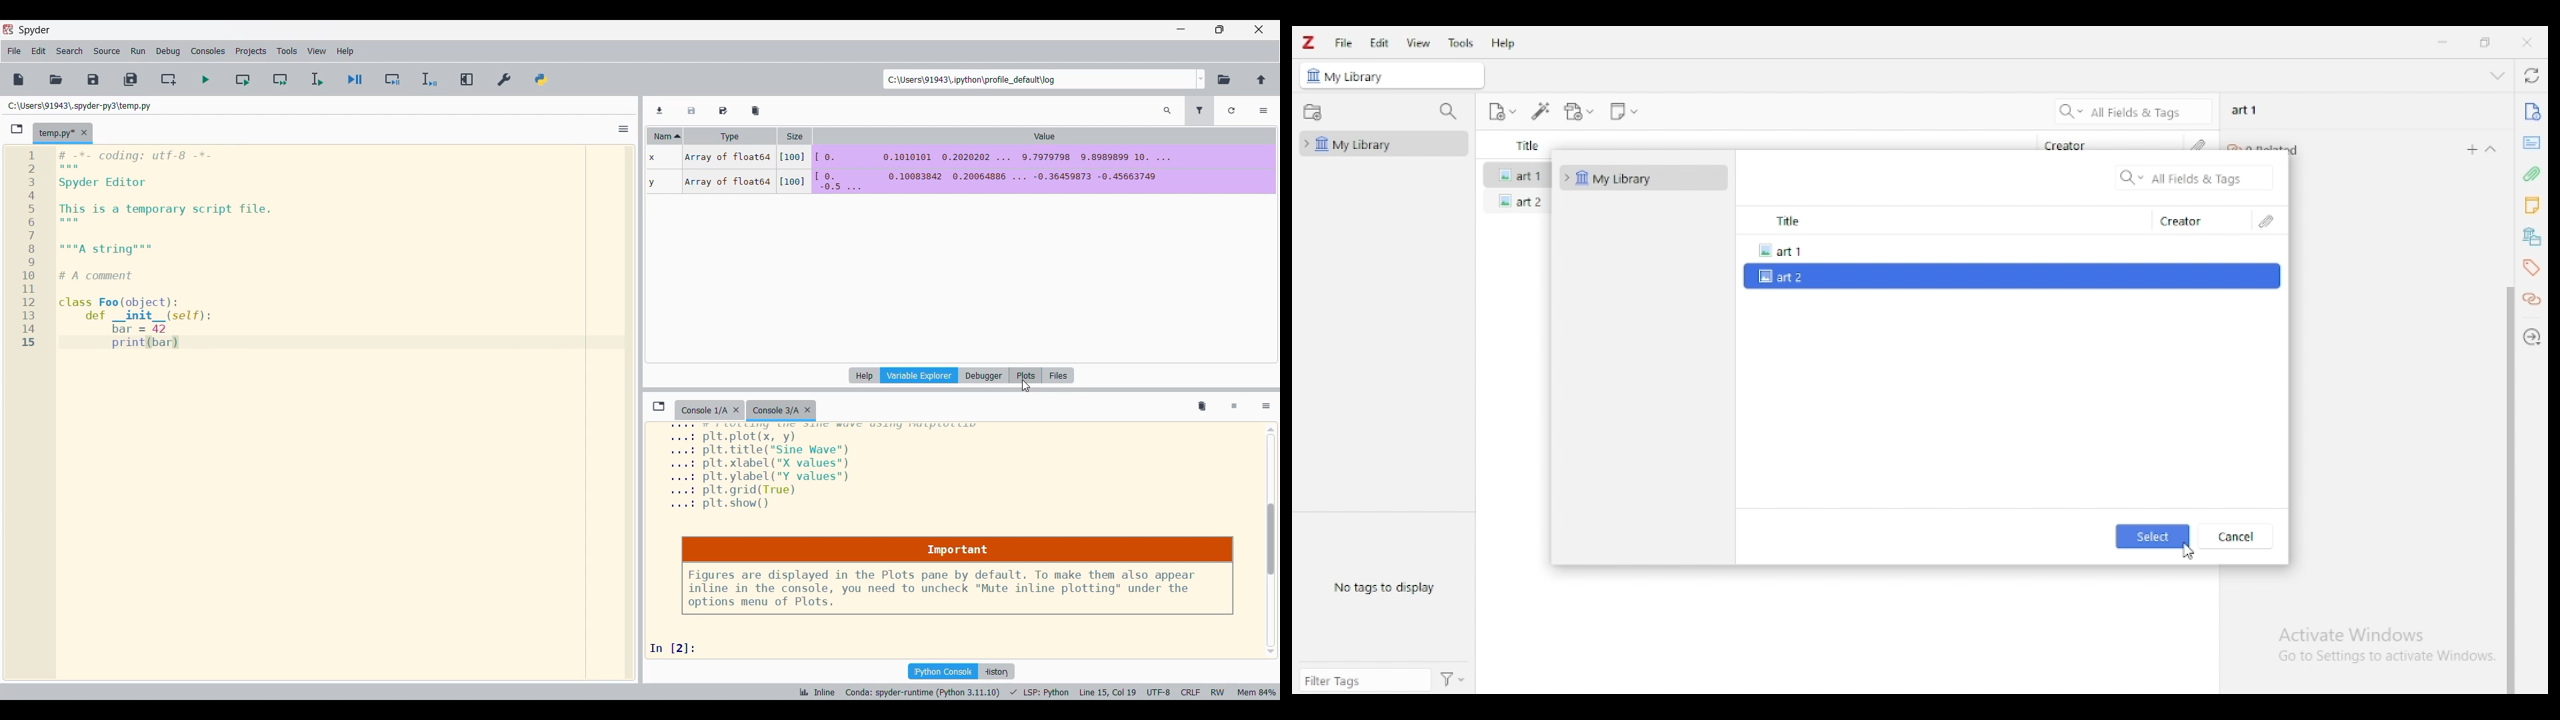 Image resolution: width=2576 pixels, height=728 pixels. Describe the element at coordinates (1259, 29) in the screenshot. I see `Close interface` at that location.